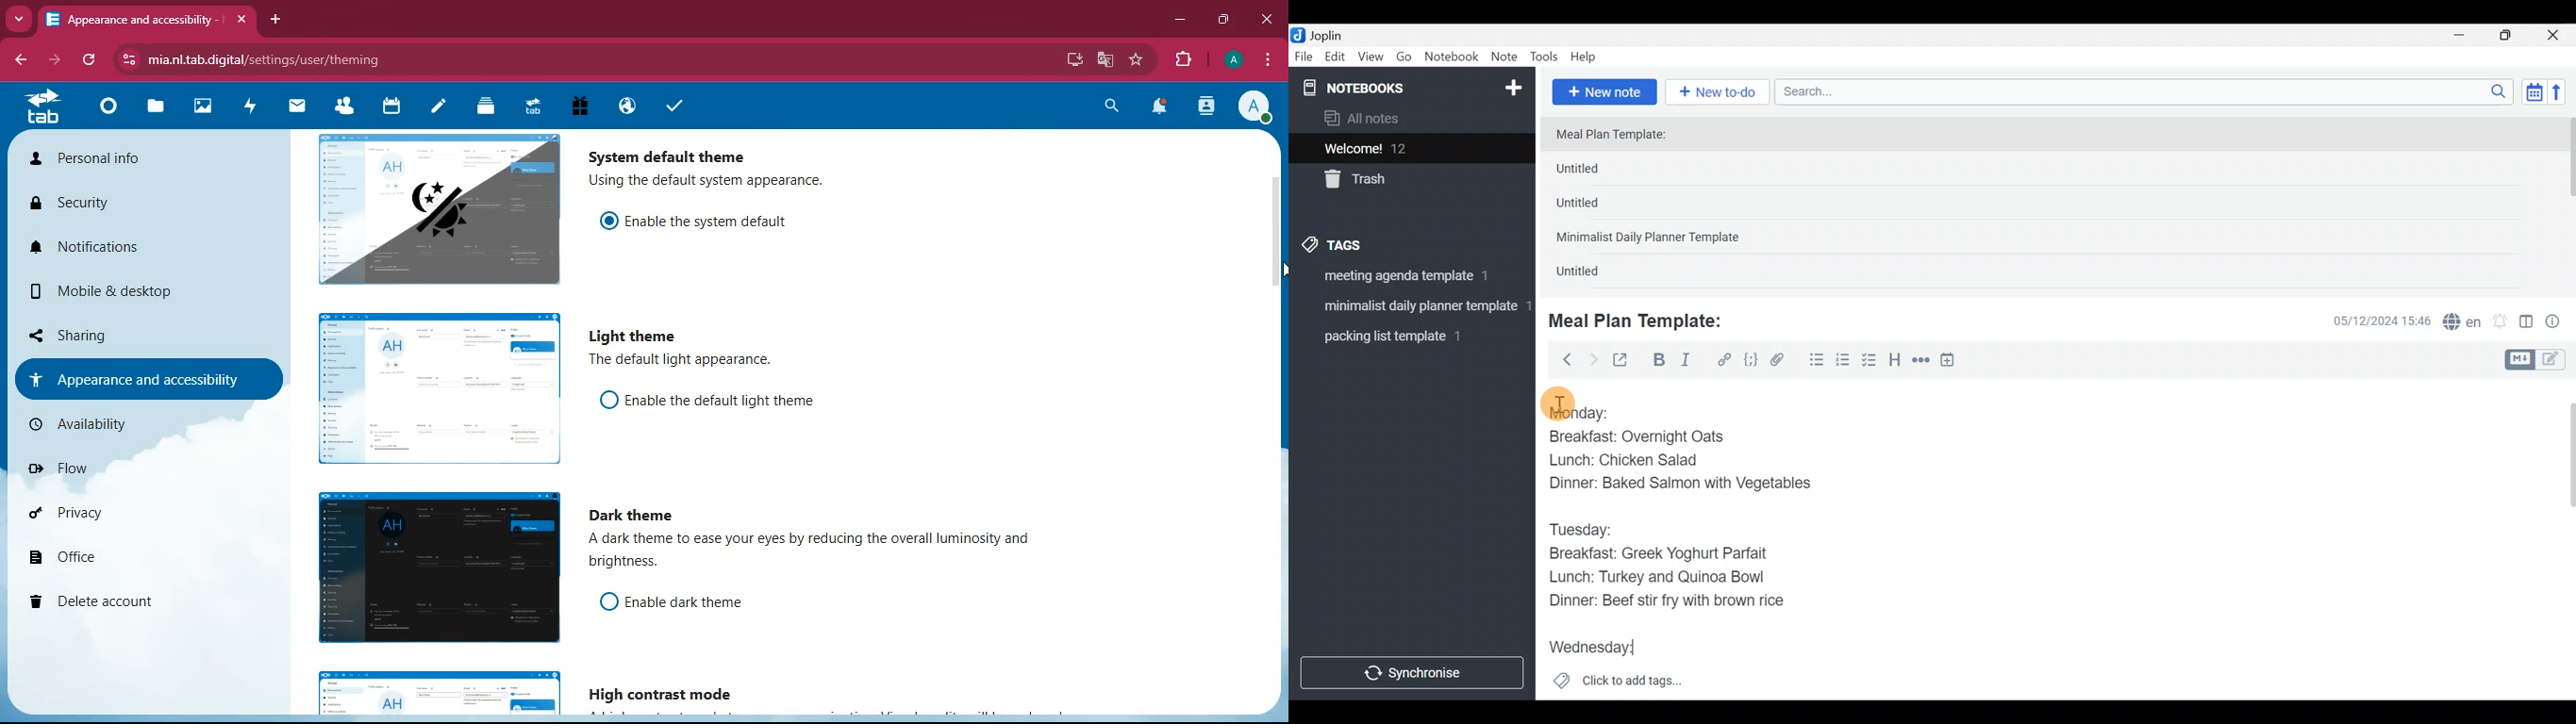 This screenshot has height=728, width=2576. Describe the element at coordinates (1680, 484) in the screenshot. I see `Dinner: Baked Salmon with Vegetables` at that location.